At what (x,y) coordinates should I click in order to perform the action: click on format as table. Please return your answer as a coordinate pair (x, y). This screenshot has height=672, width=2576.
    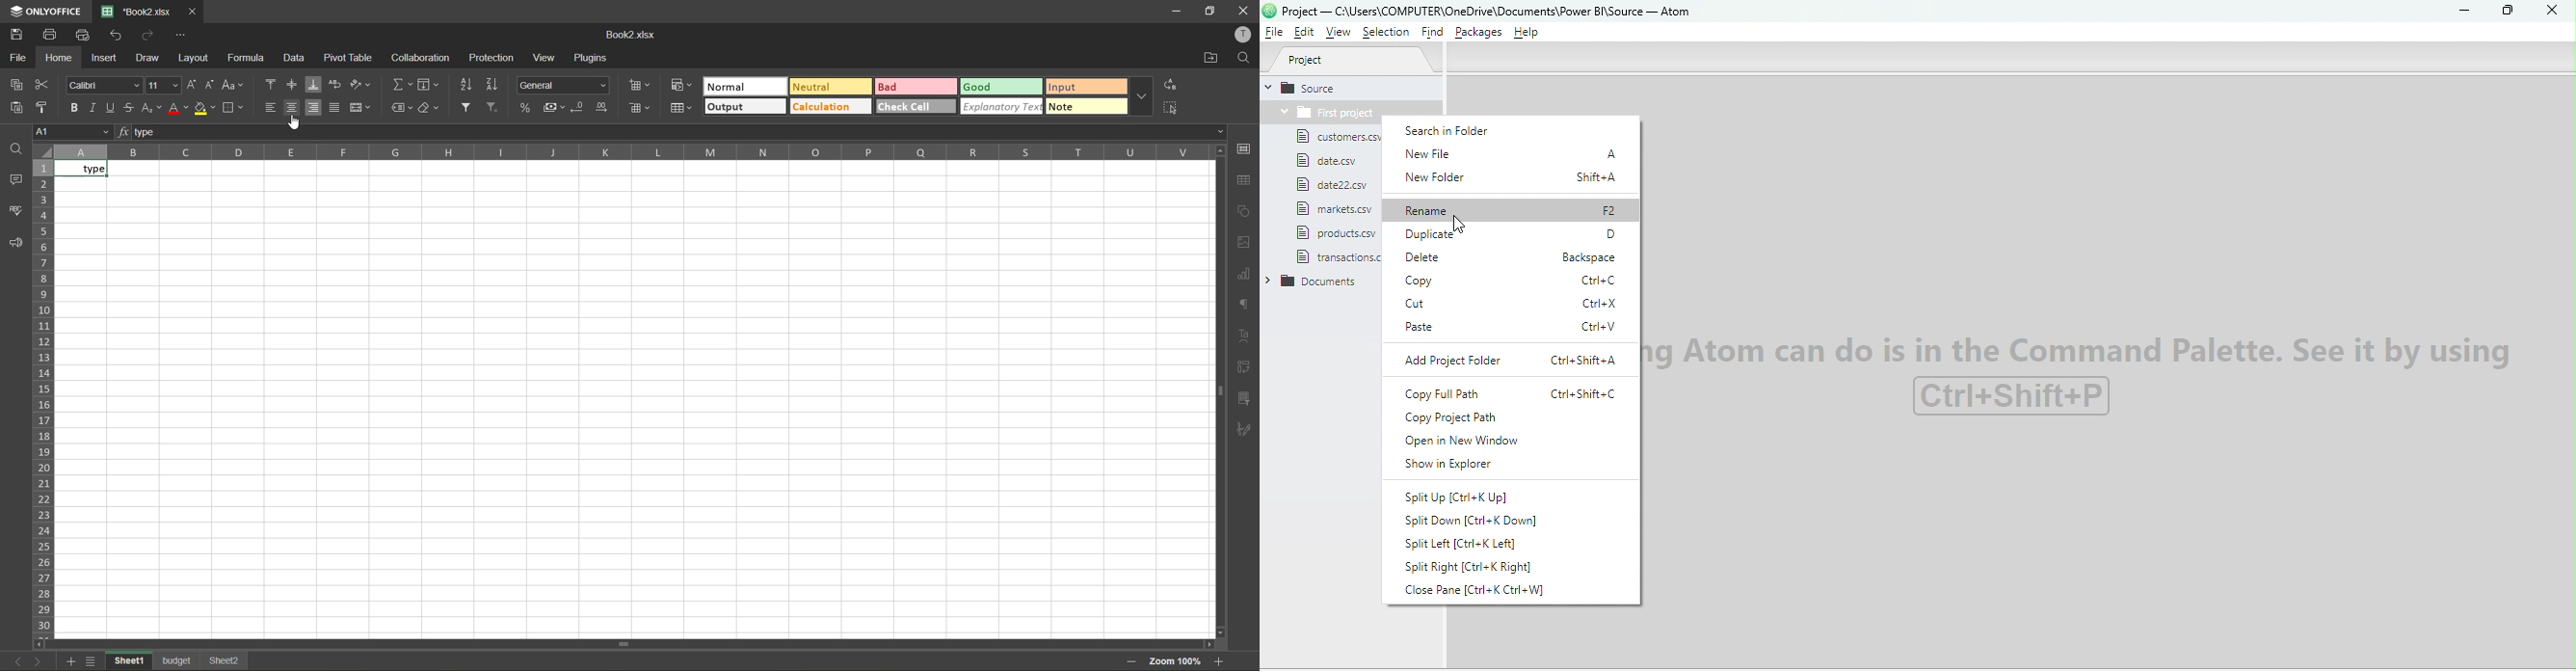
    Looking at the image, I should click on (682, 109).